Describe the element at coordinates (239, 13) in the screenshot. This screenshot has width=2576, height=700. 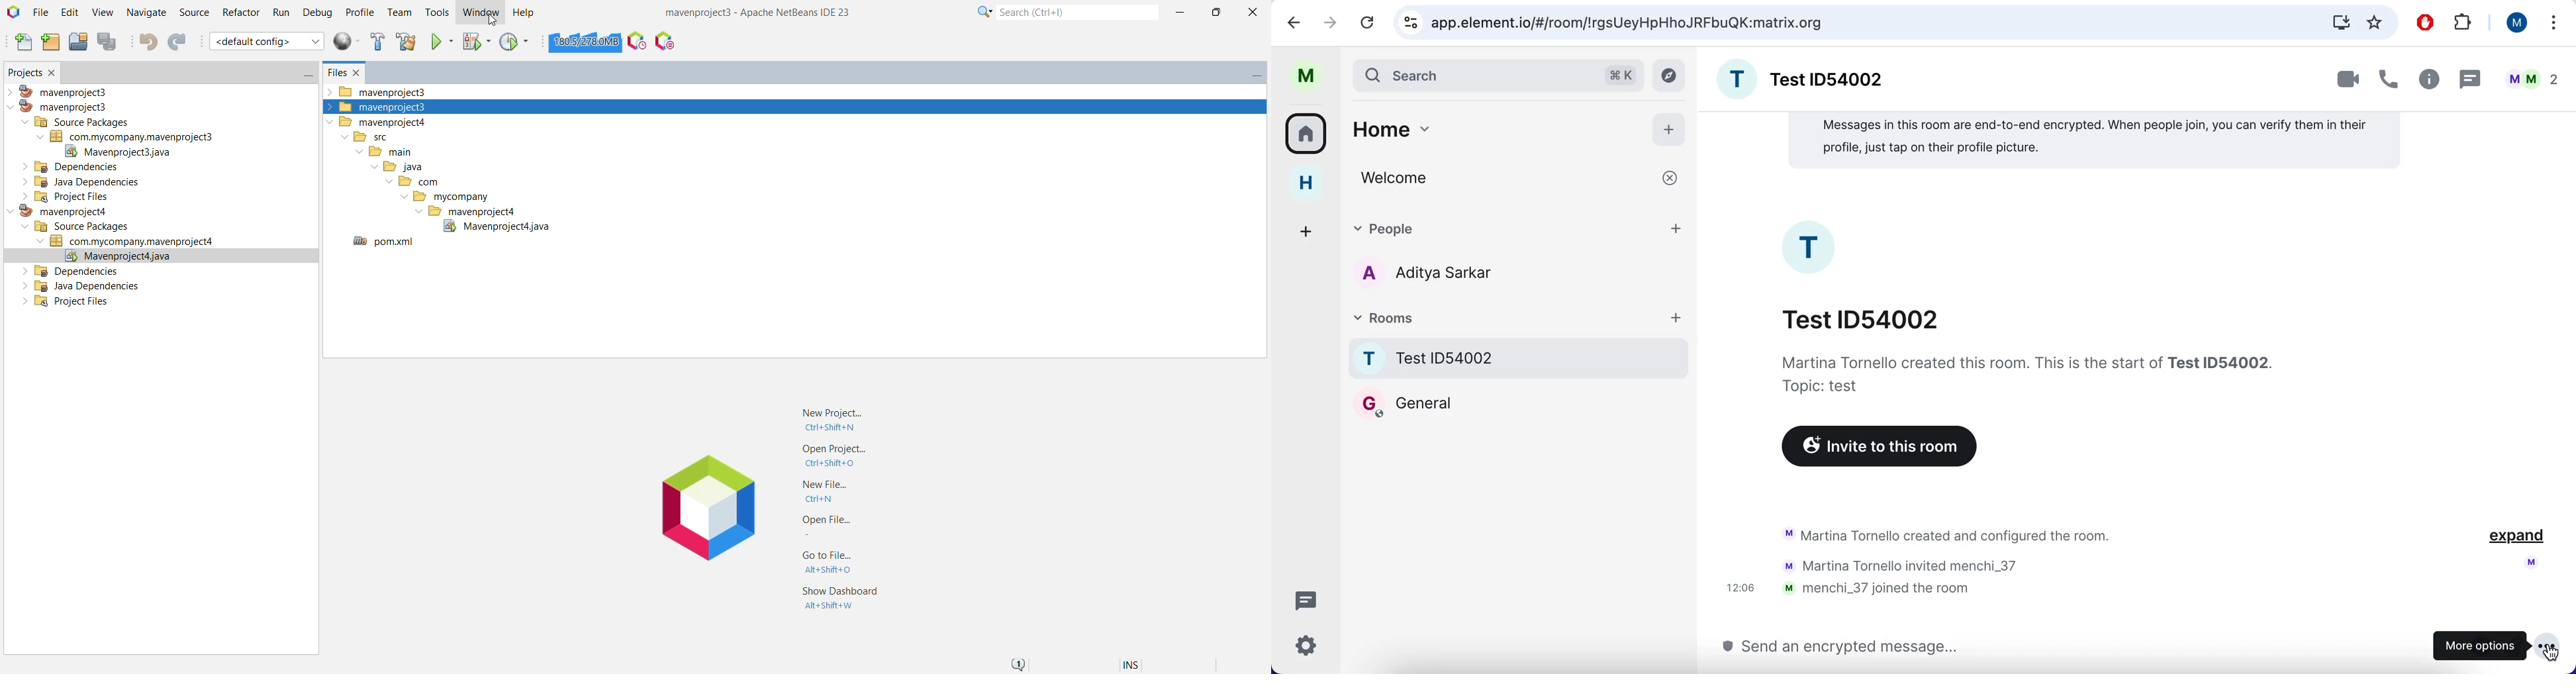
I see `Refactor` at that location.